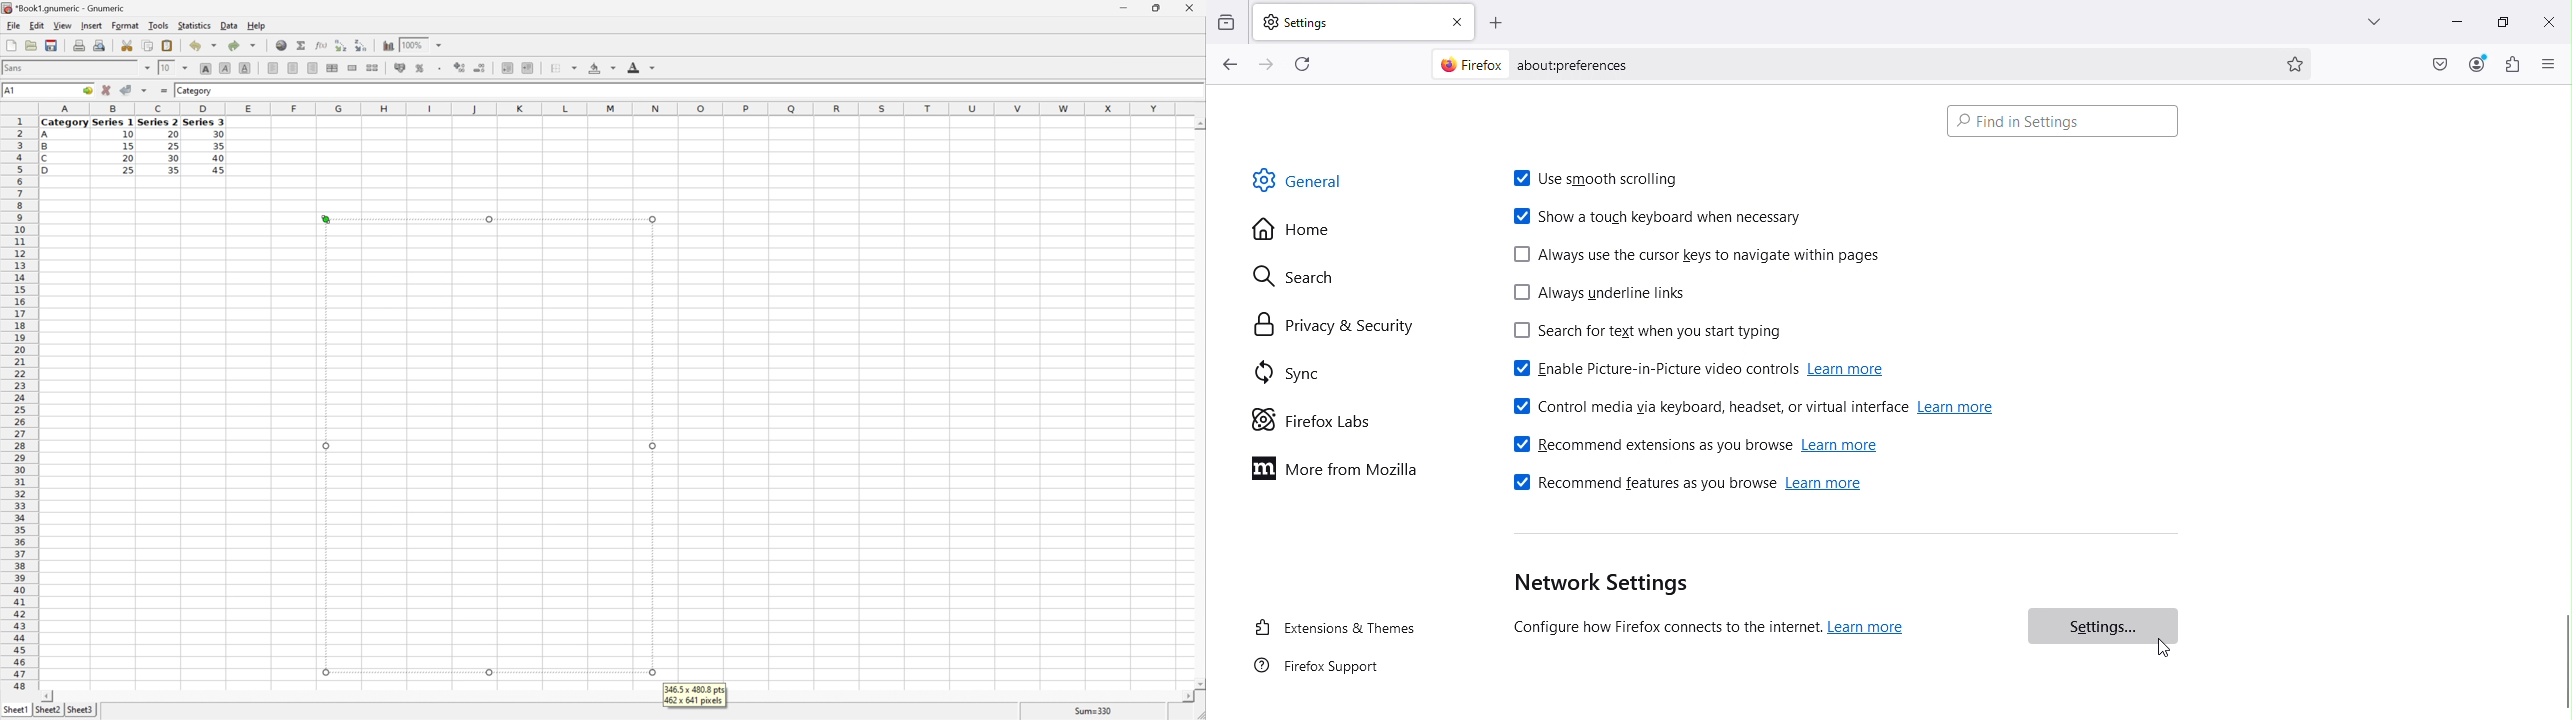 Image resolution: width=2576 pixels, height=728 pixels. What do you see at coordinates (1121, 8) in the screenshot?
I see `Minimize` at bounding box center [1121, 8].